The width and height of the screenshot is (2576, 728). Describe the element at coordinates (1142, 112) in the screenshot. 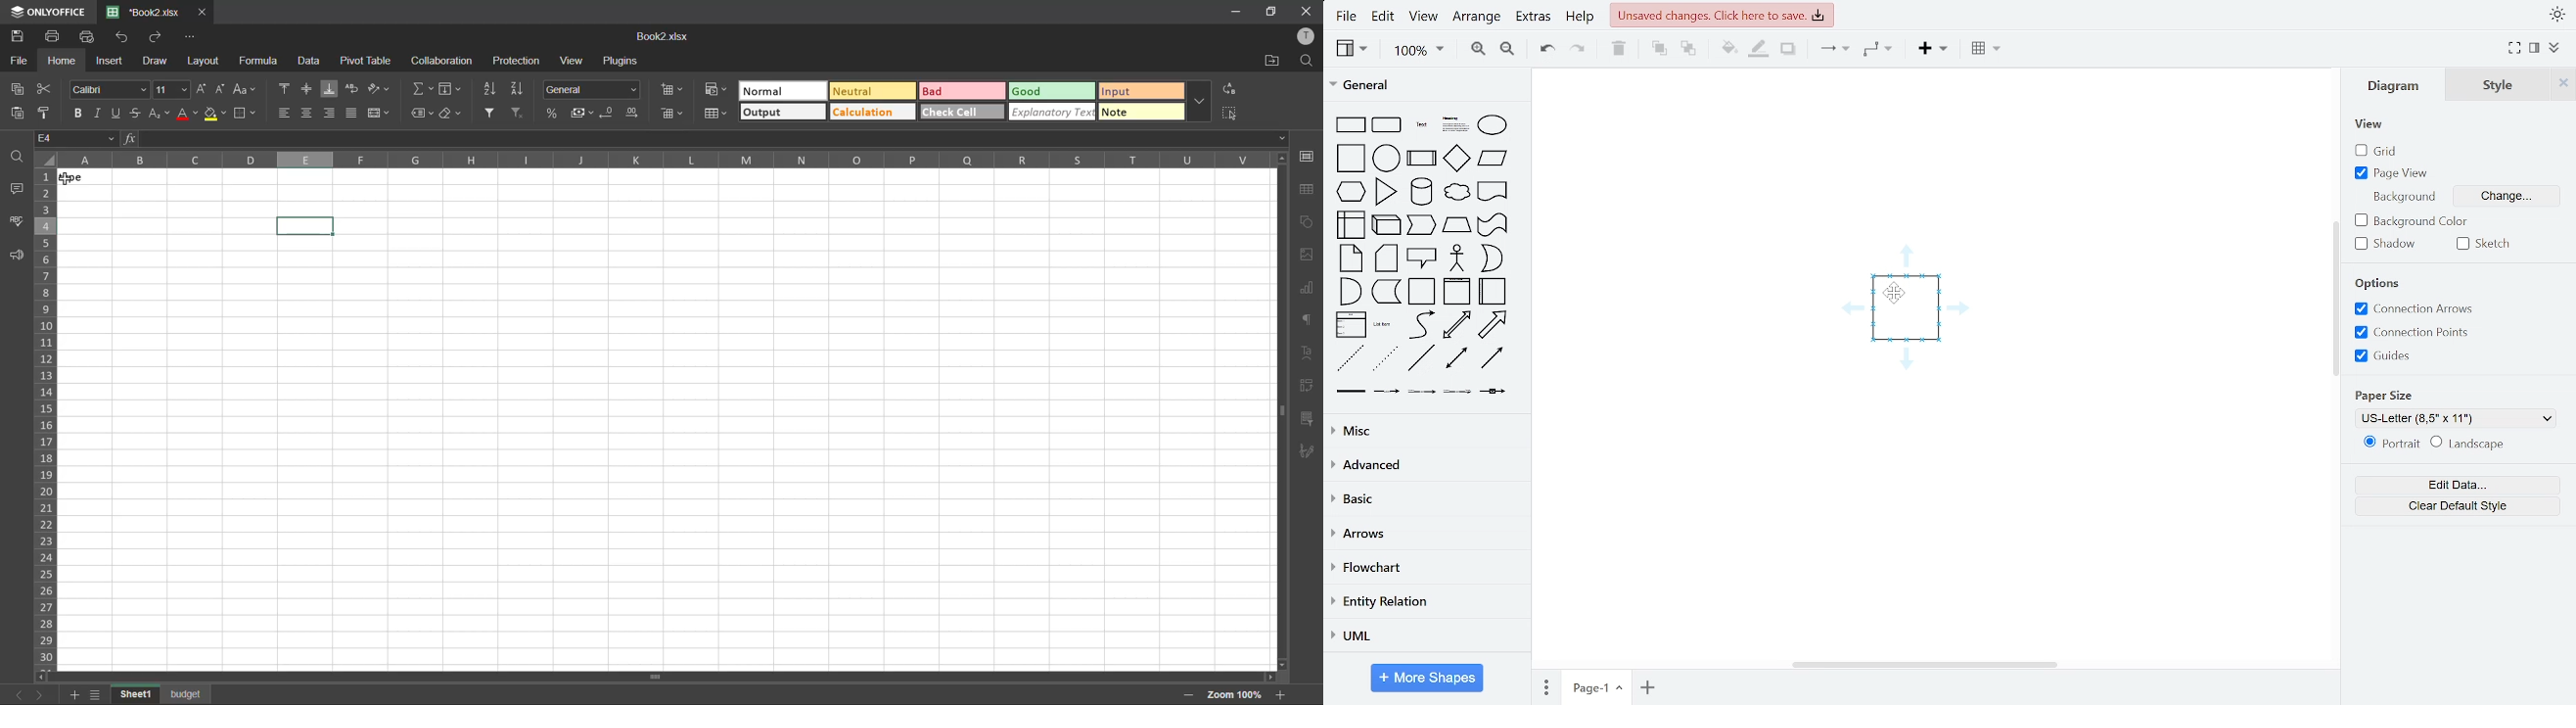

I see `note` at that location.